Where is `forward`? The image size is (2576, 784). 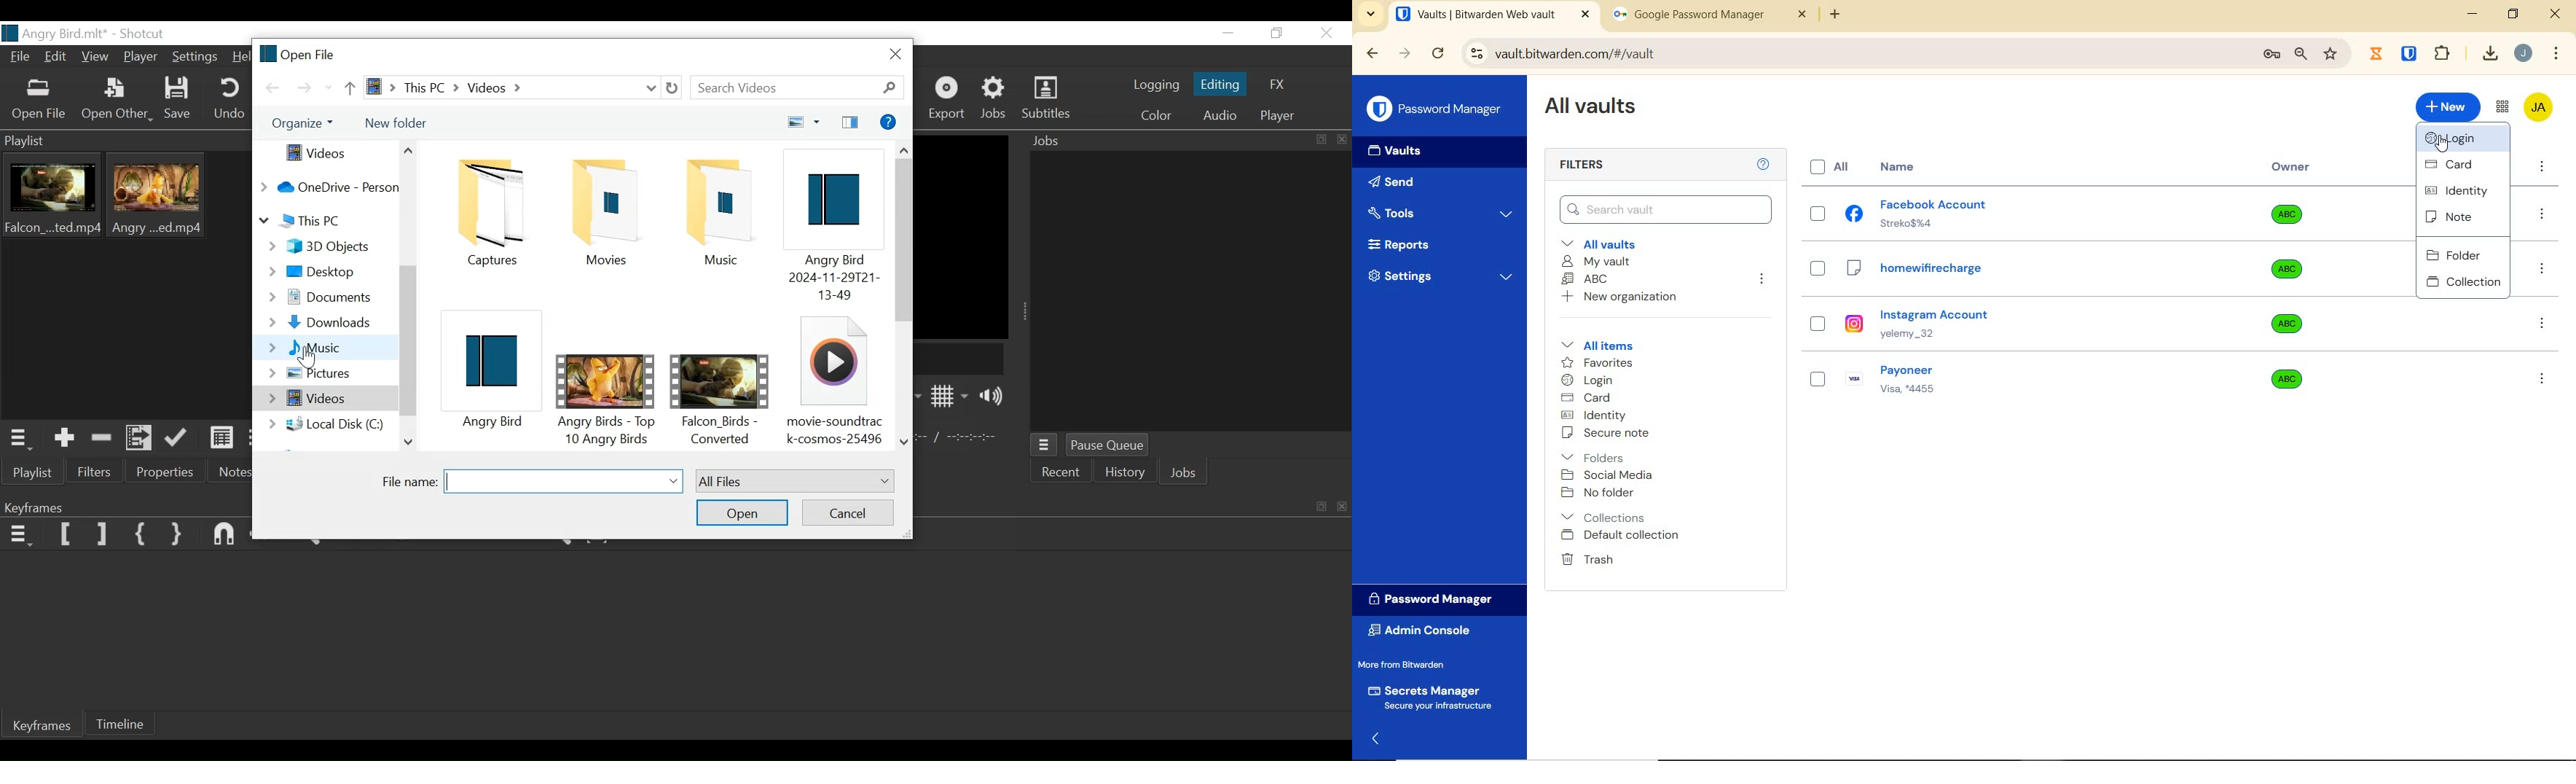
forward is located at coordinates (1405, 53).